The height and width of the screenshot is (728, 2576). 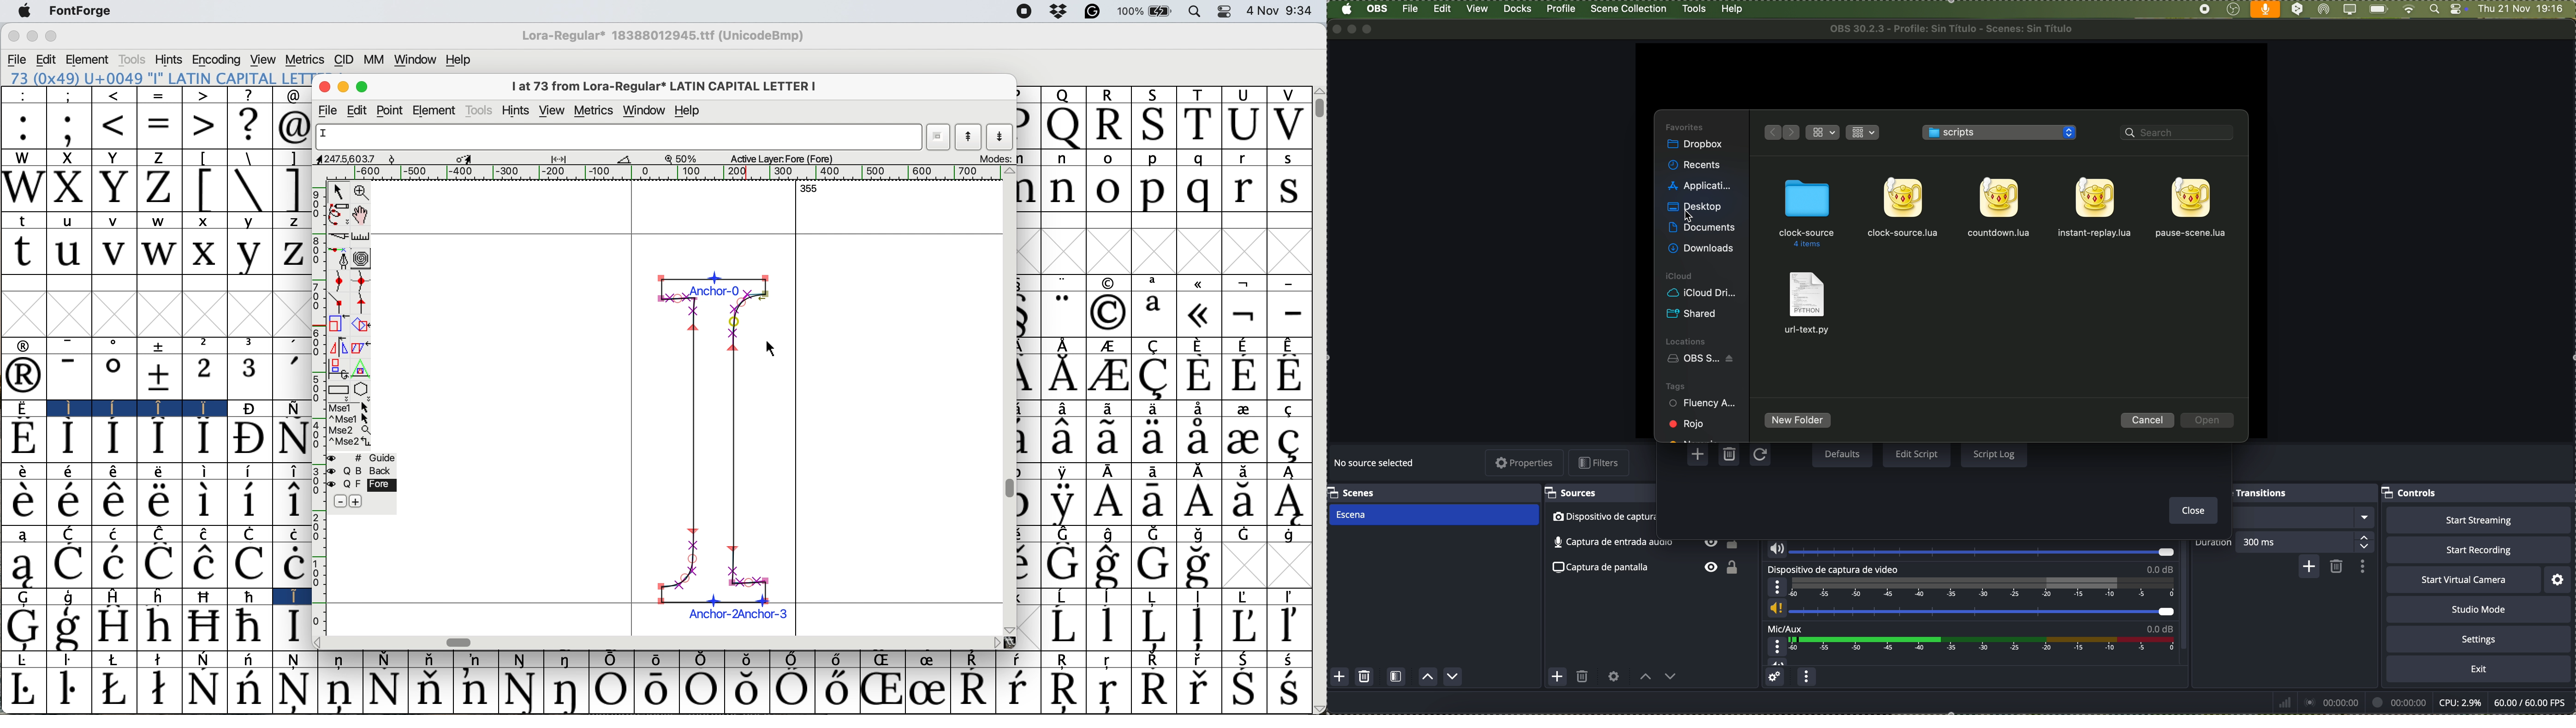 What do you see at coordinates (202, 689) in the screenshot?
I see `Symbol` at bounding box center [202, 689].